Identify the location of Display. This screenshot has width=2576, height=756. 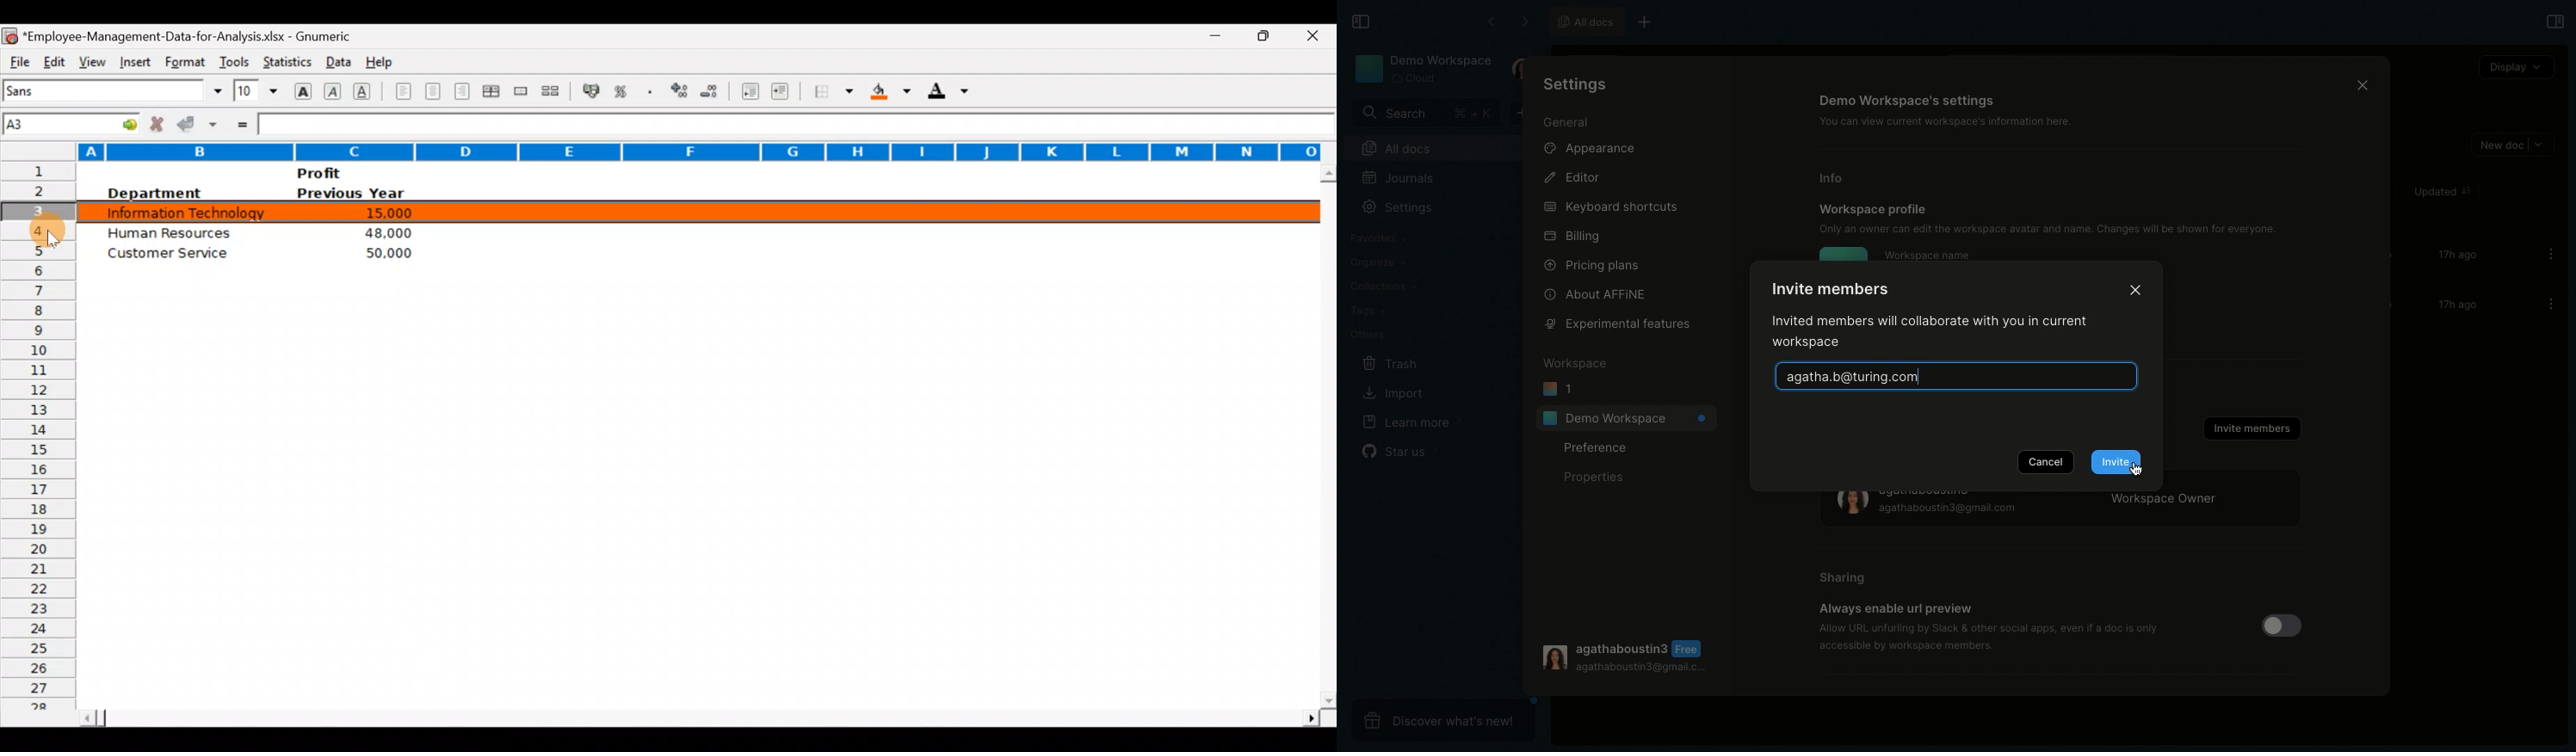
(2515, 66).